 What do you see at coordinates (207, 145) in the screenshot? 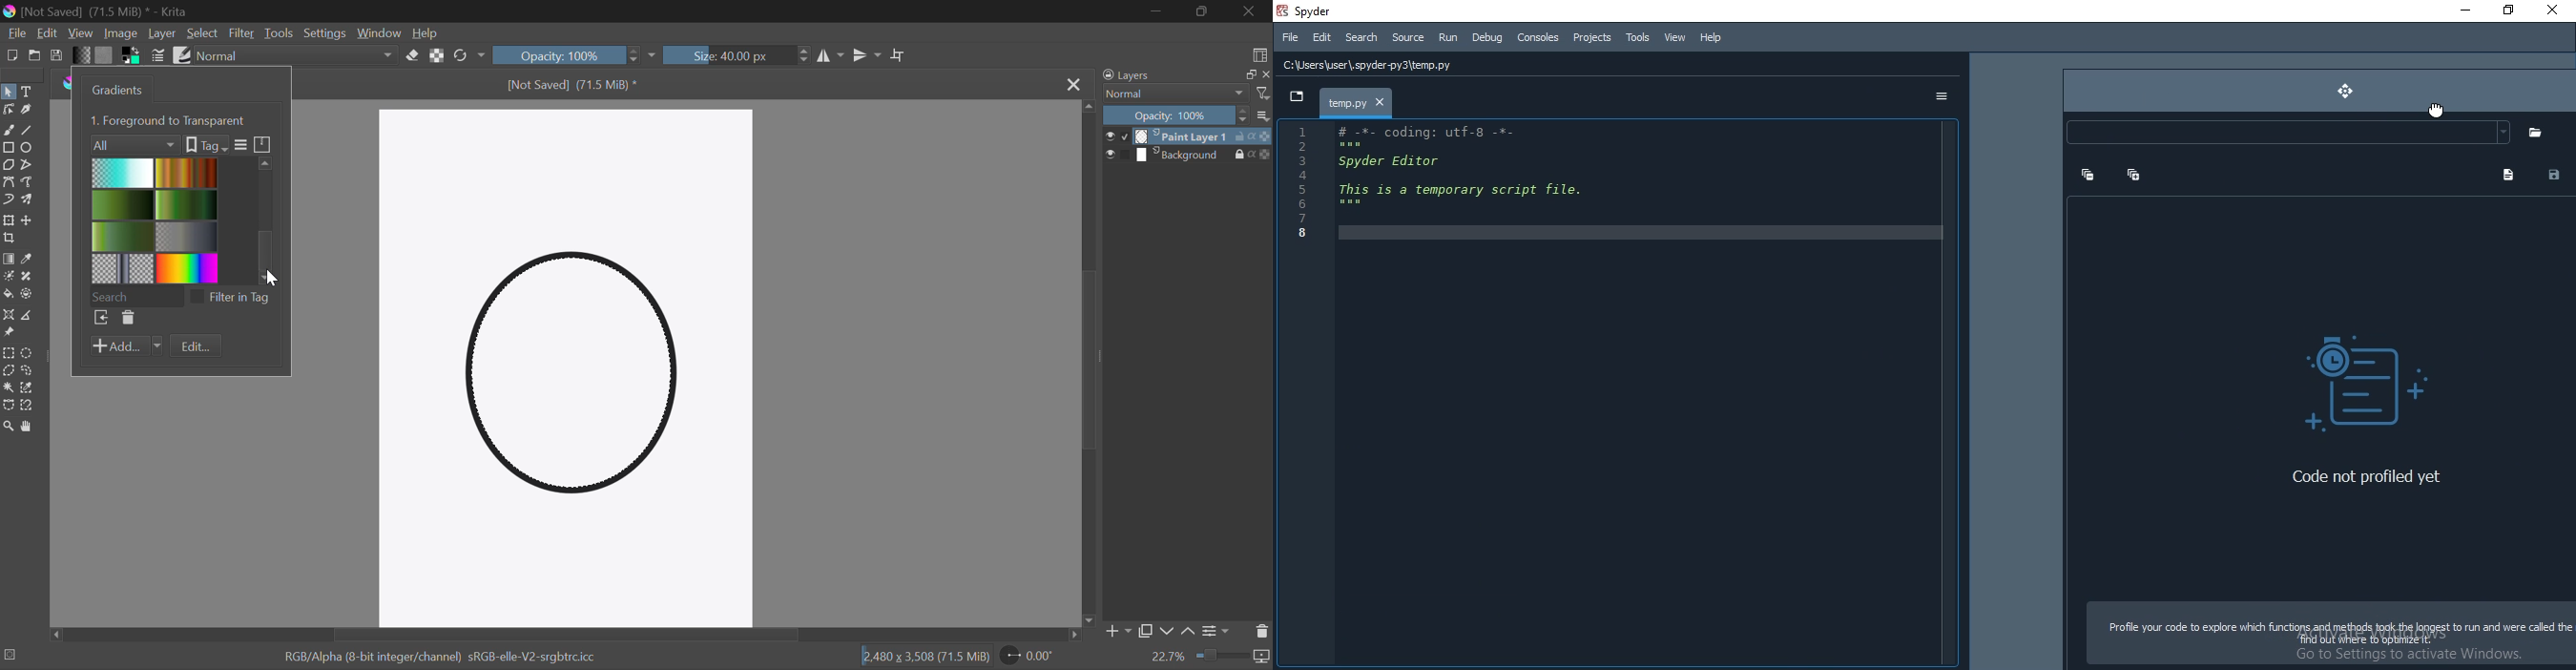
I see `tags` at bounding box center [207, 145].